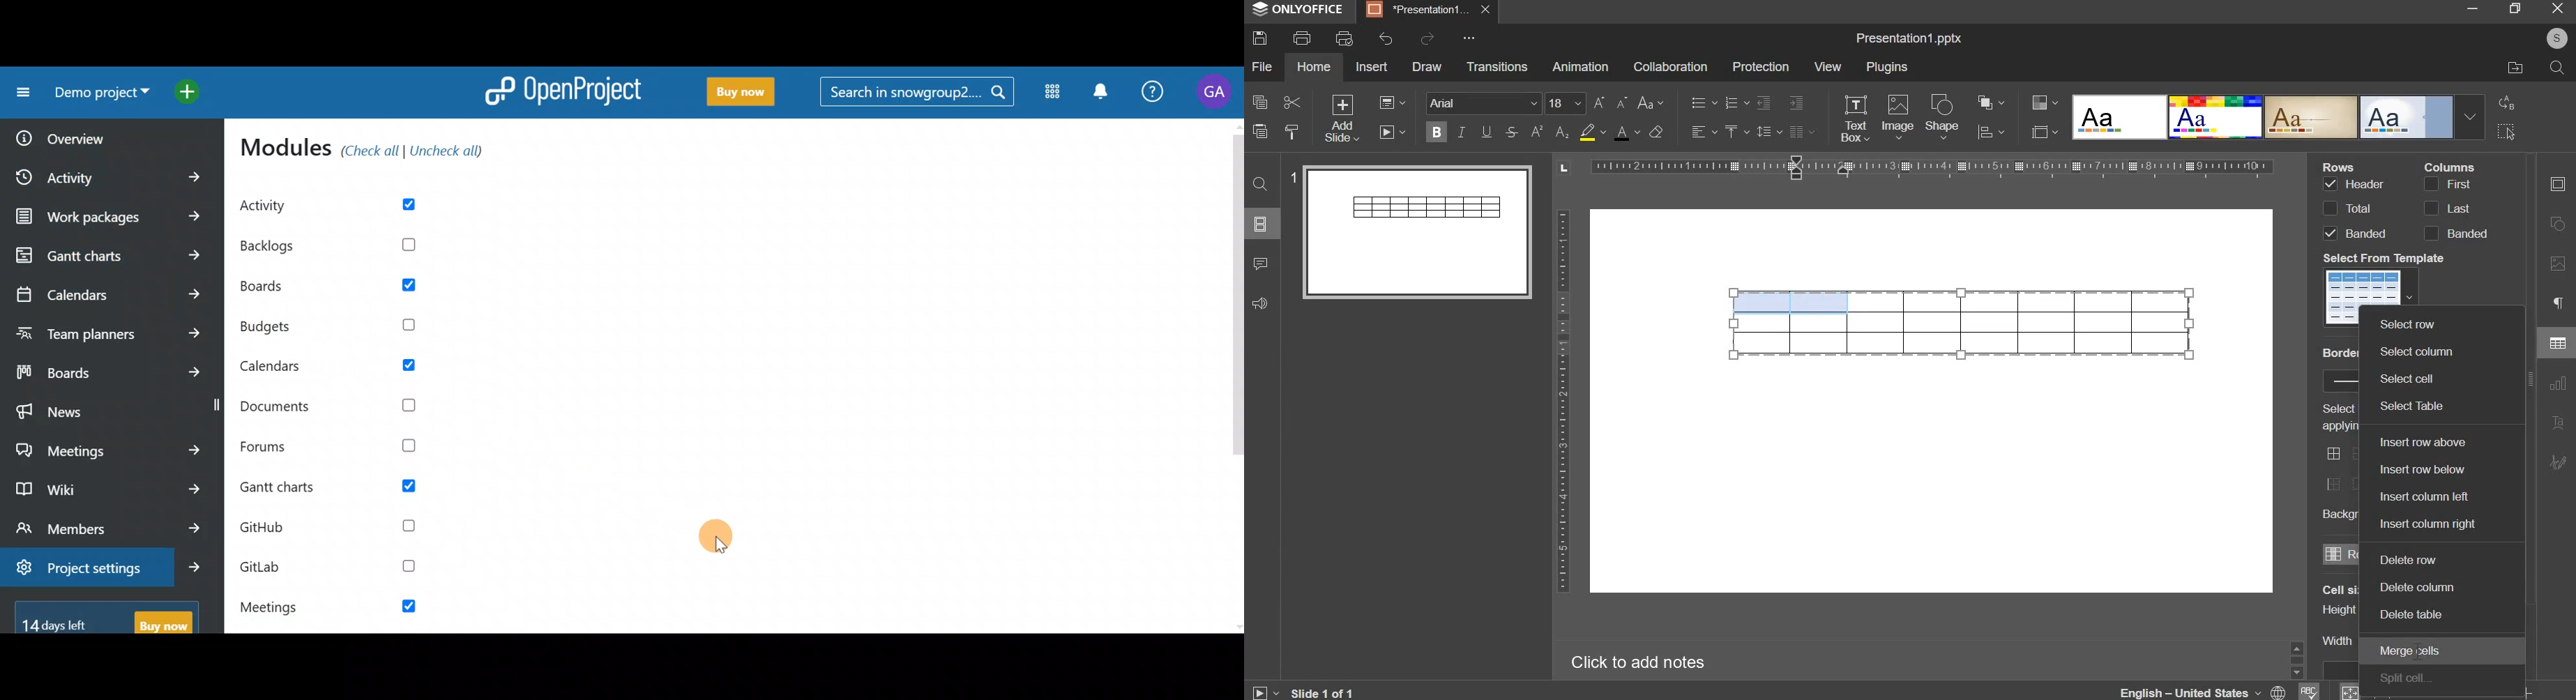 The image size is (2576, 700). Describe the element at coordinates (2361, 287) in the screenshot. I see `template` at that location.